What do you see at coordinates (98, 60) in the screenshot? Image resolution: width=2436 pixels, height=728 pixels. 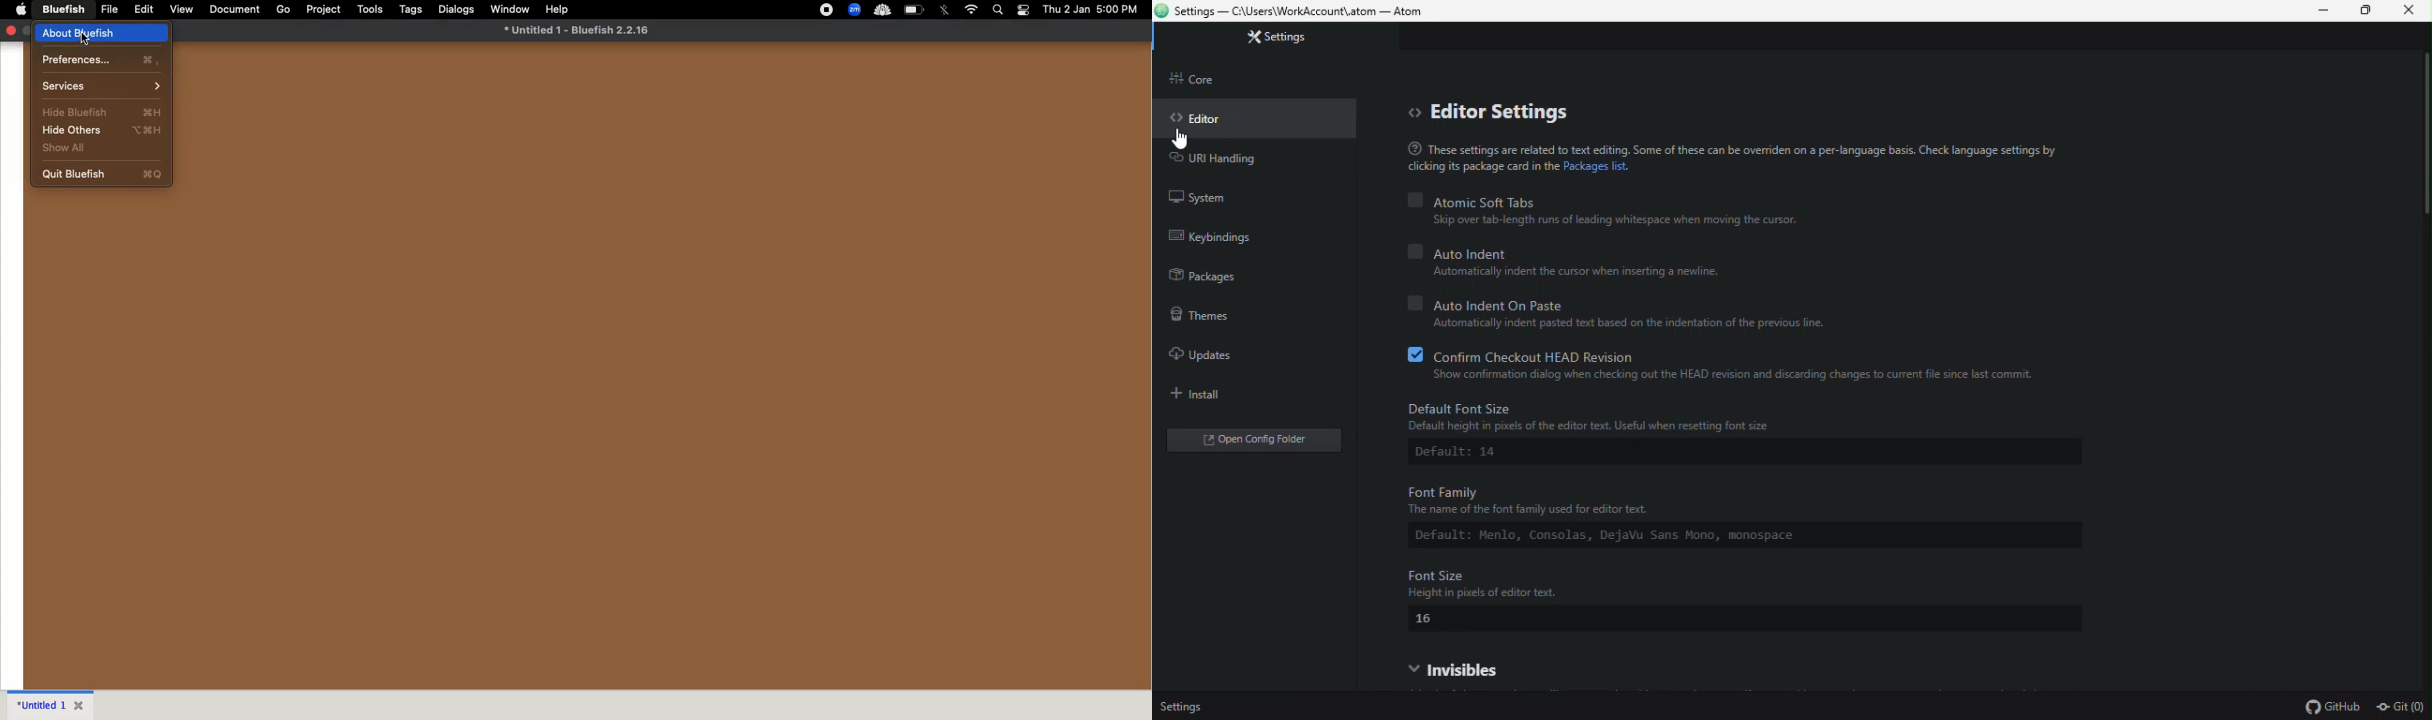 I see `preferences ` at bounding box center [98, 60].